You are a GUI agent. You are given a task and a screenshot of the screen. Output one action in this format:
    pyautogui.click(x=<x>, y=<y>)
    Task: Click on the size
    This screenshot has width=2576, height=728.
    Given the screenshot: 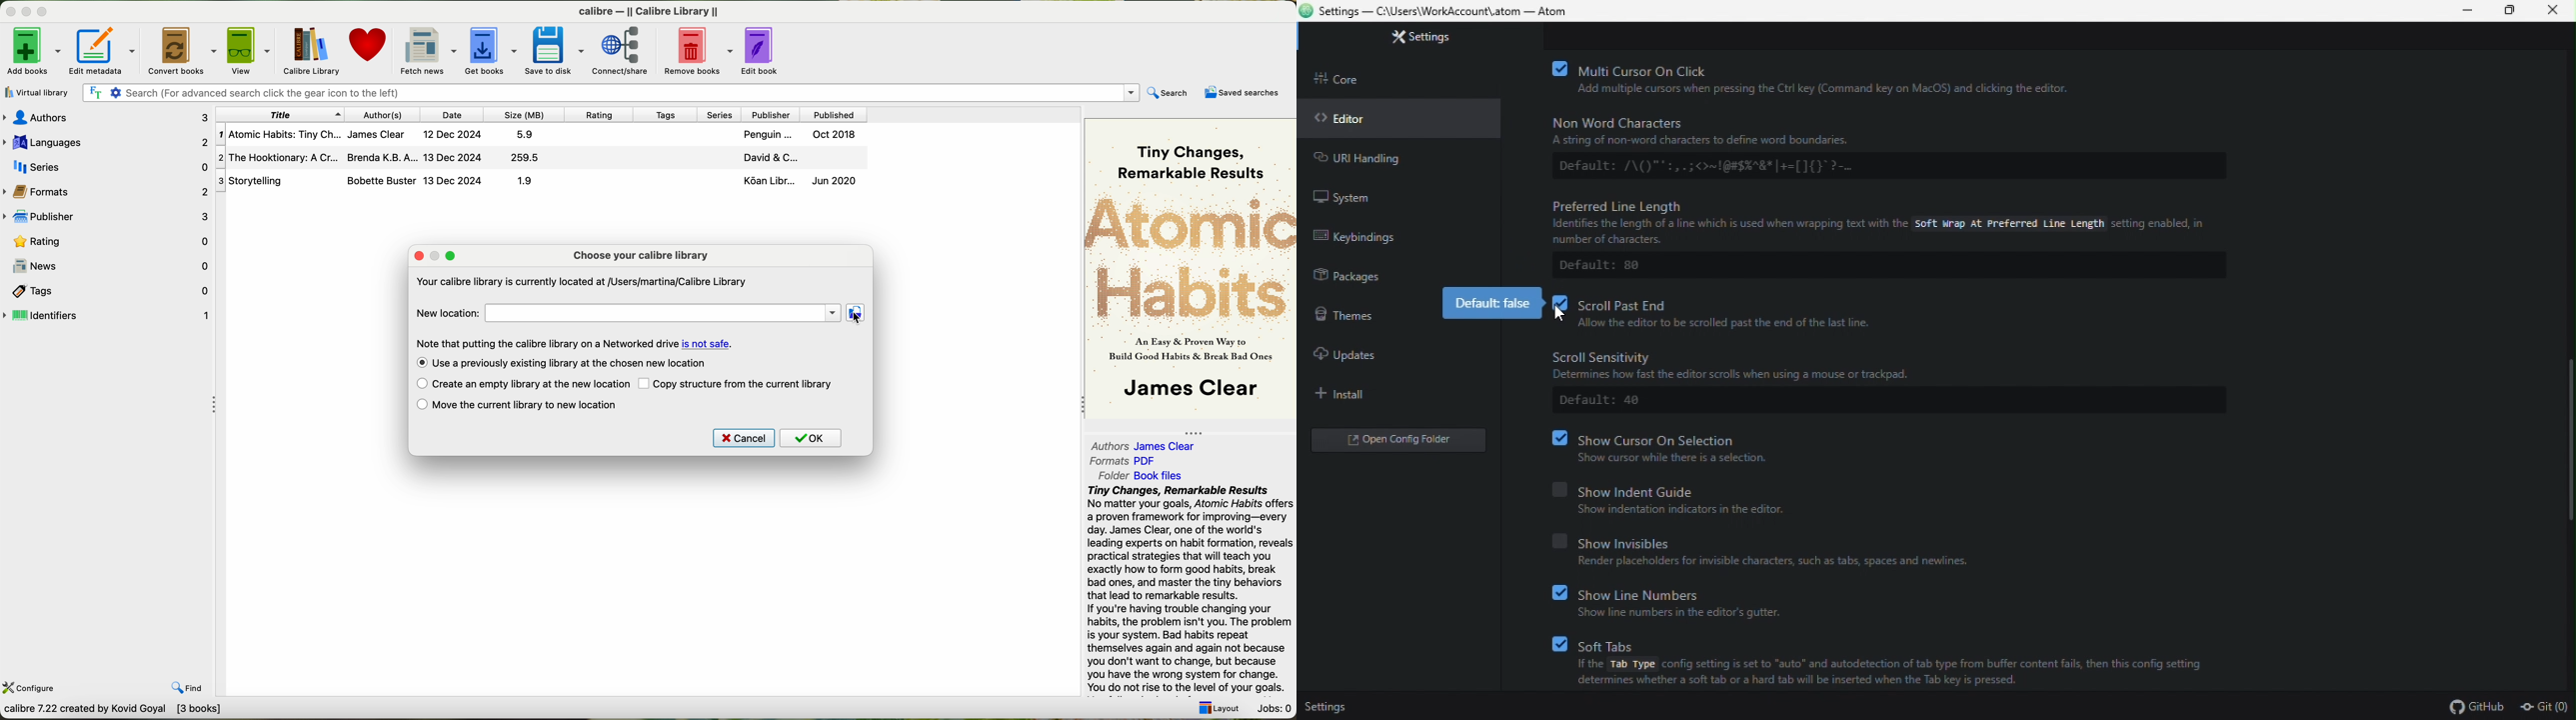 What is the action you would take?
    pyautogui.click(x=524, y=115)
    